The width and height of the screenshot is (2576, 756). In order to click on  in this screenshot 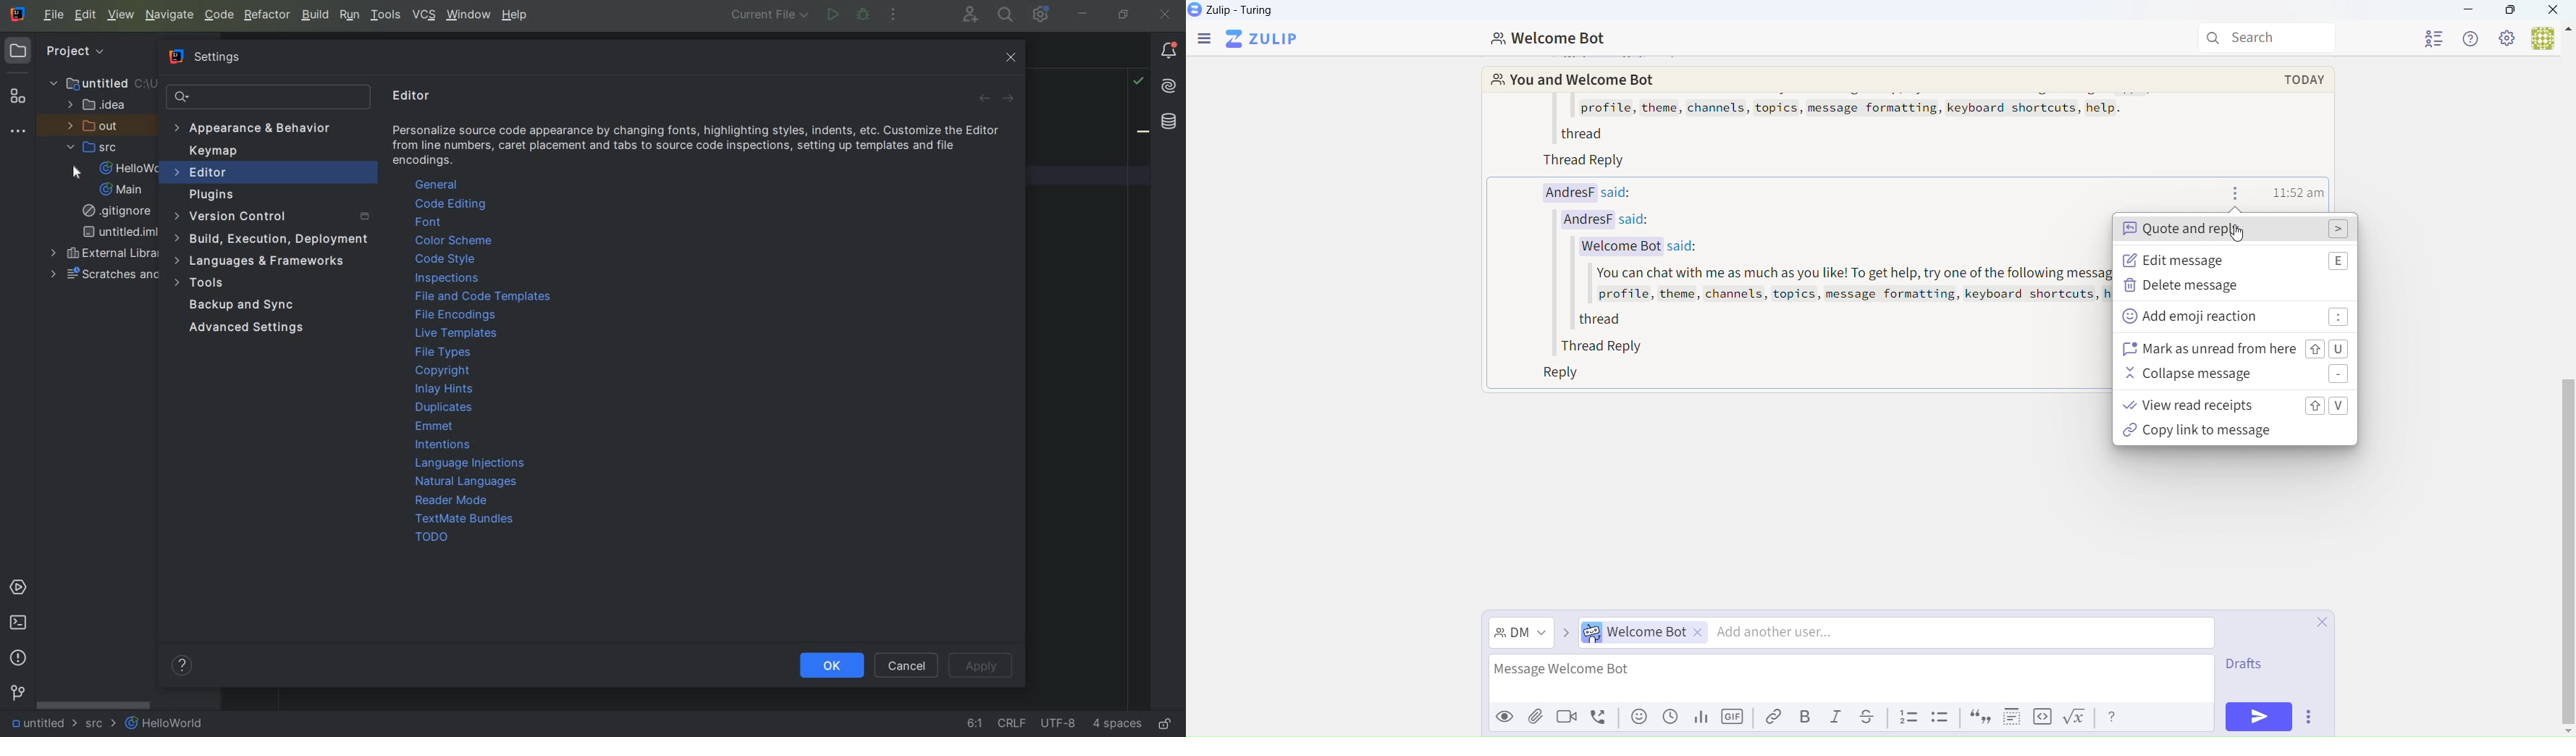, I will do `click(2469, 12)`.